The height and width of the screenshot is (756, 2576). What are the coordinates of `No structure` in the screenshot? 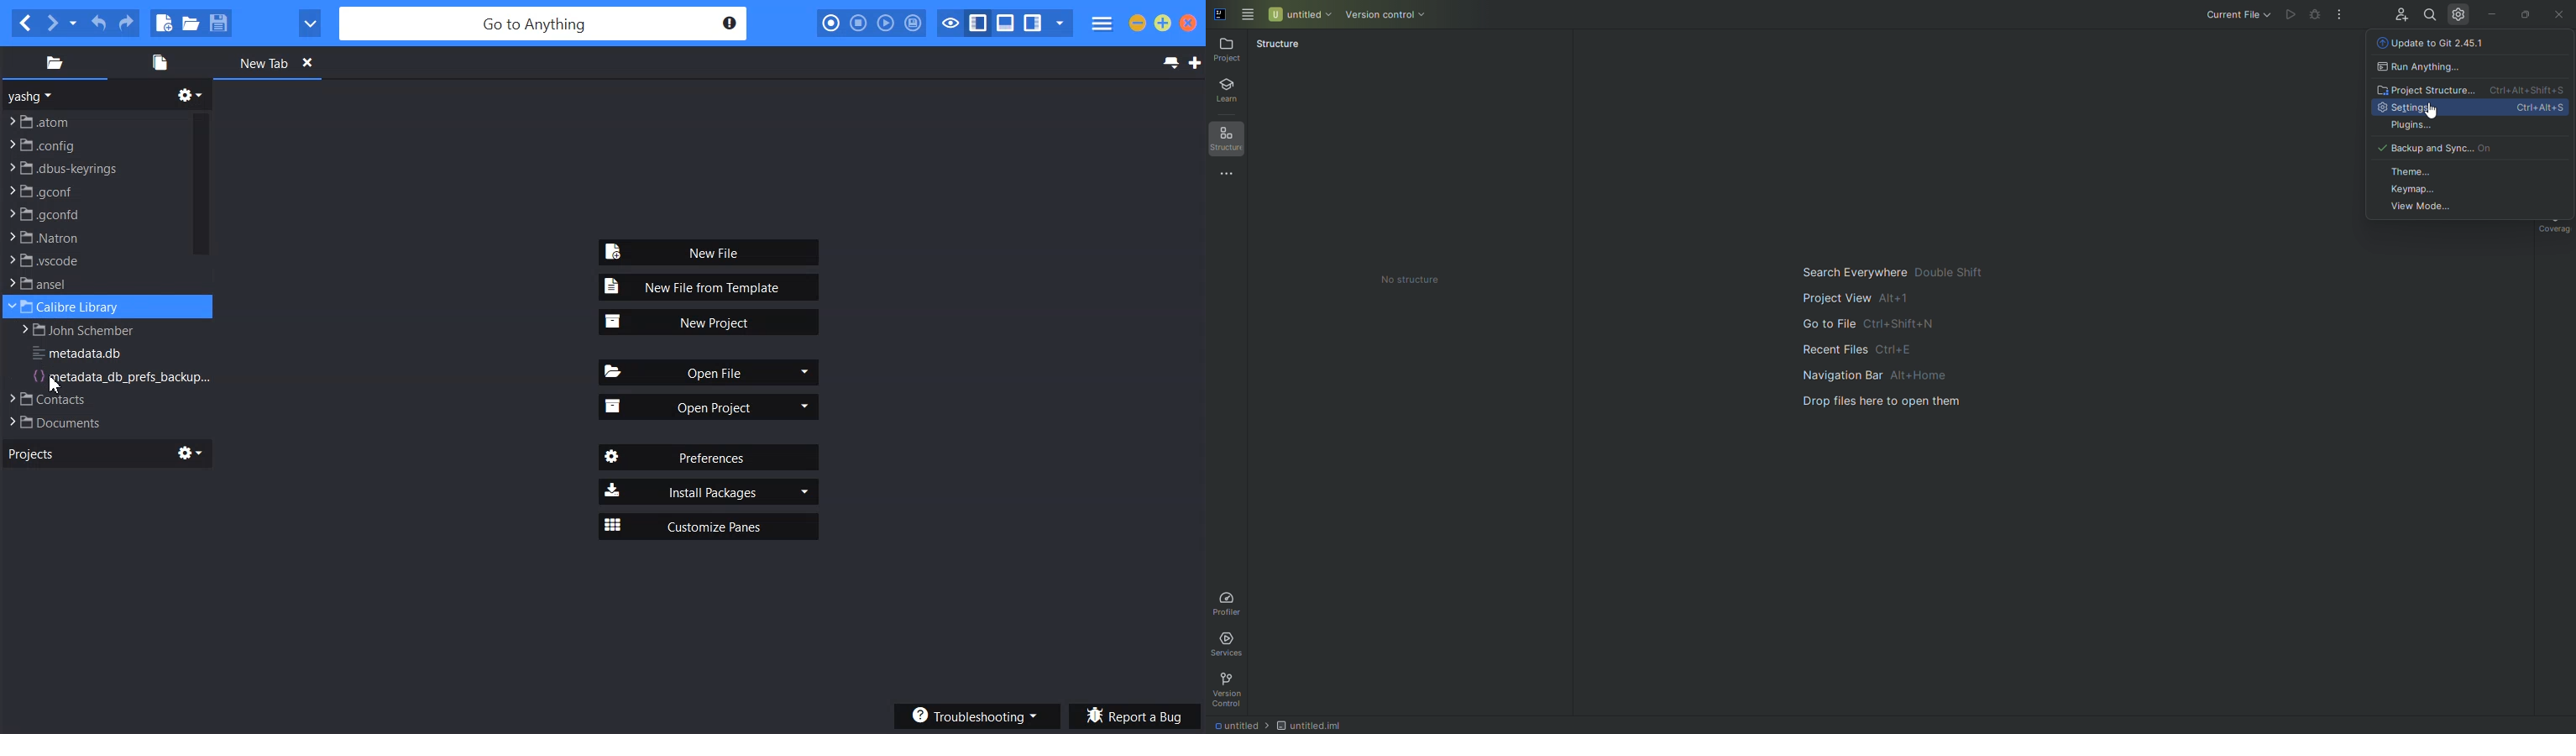 It's located at (1411, 281).